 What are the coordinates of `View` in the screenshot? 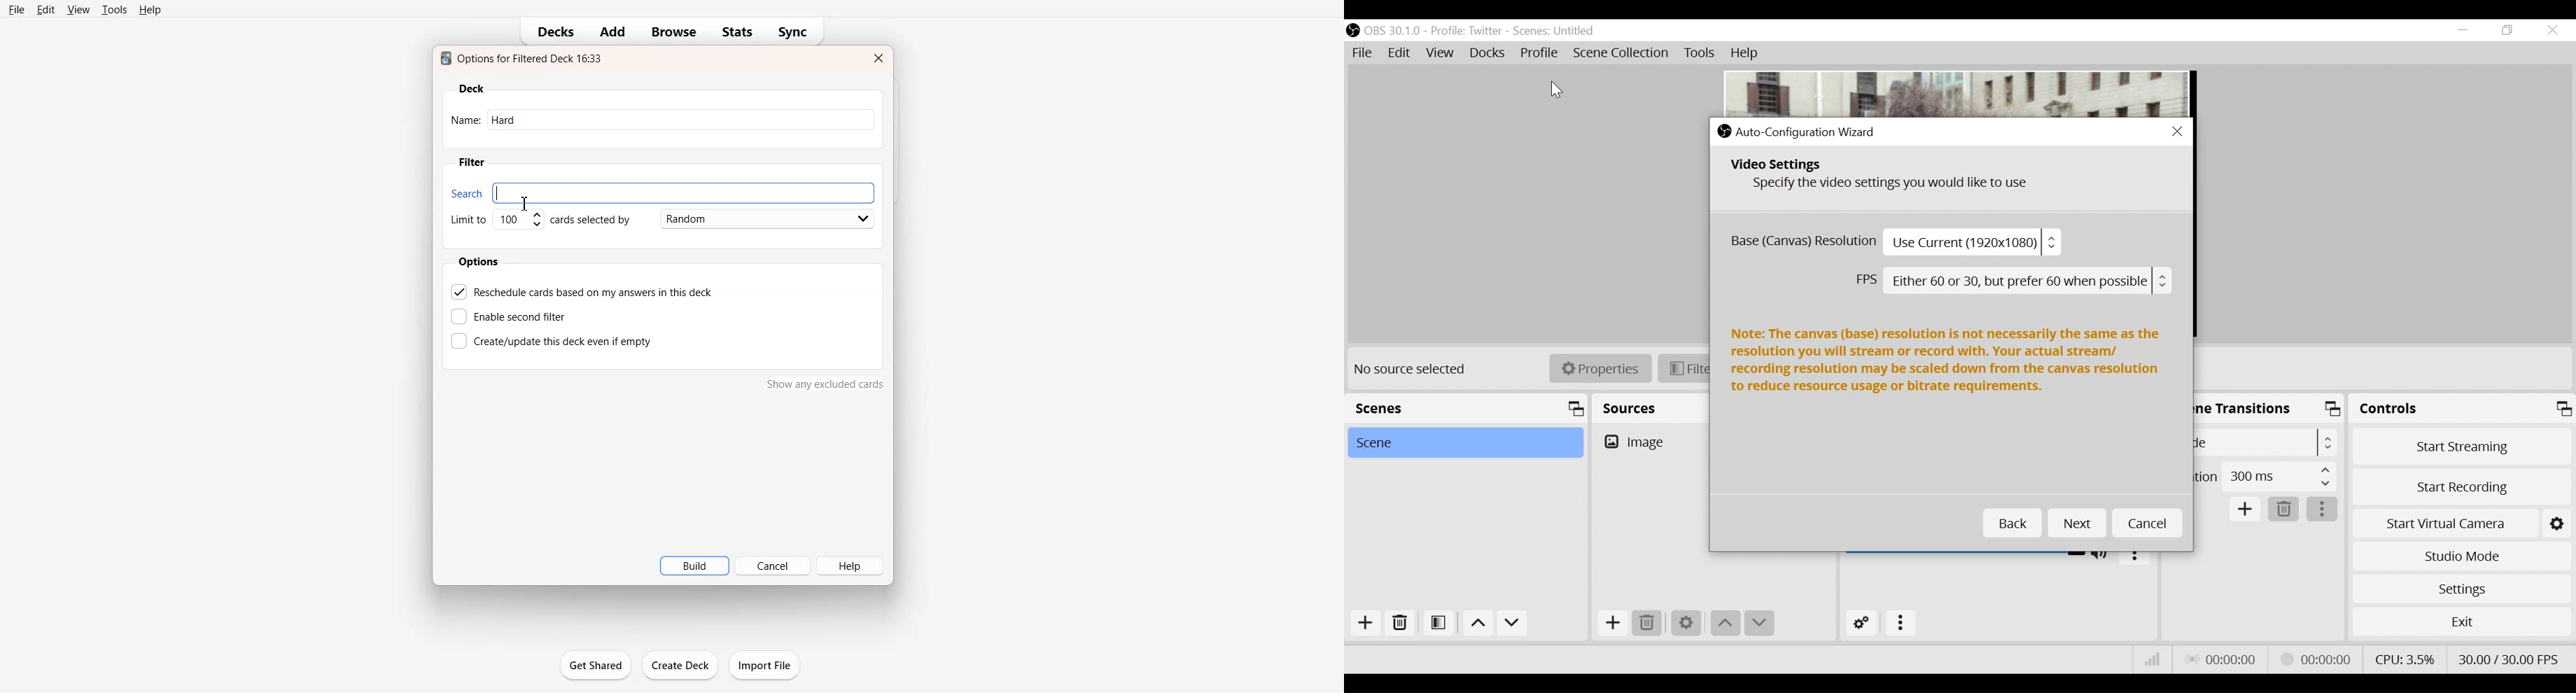 It's located at (78, 9).